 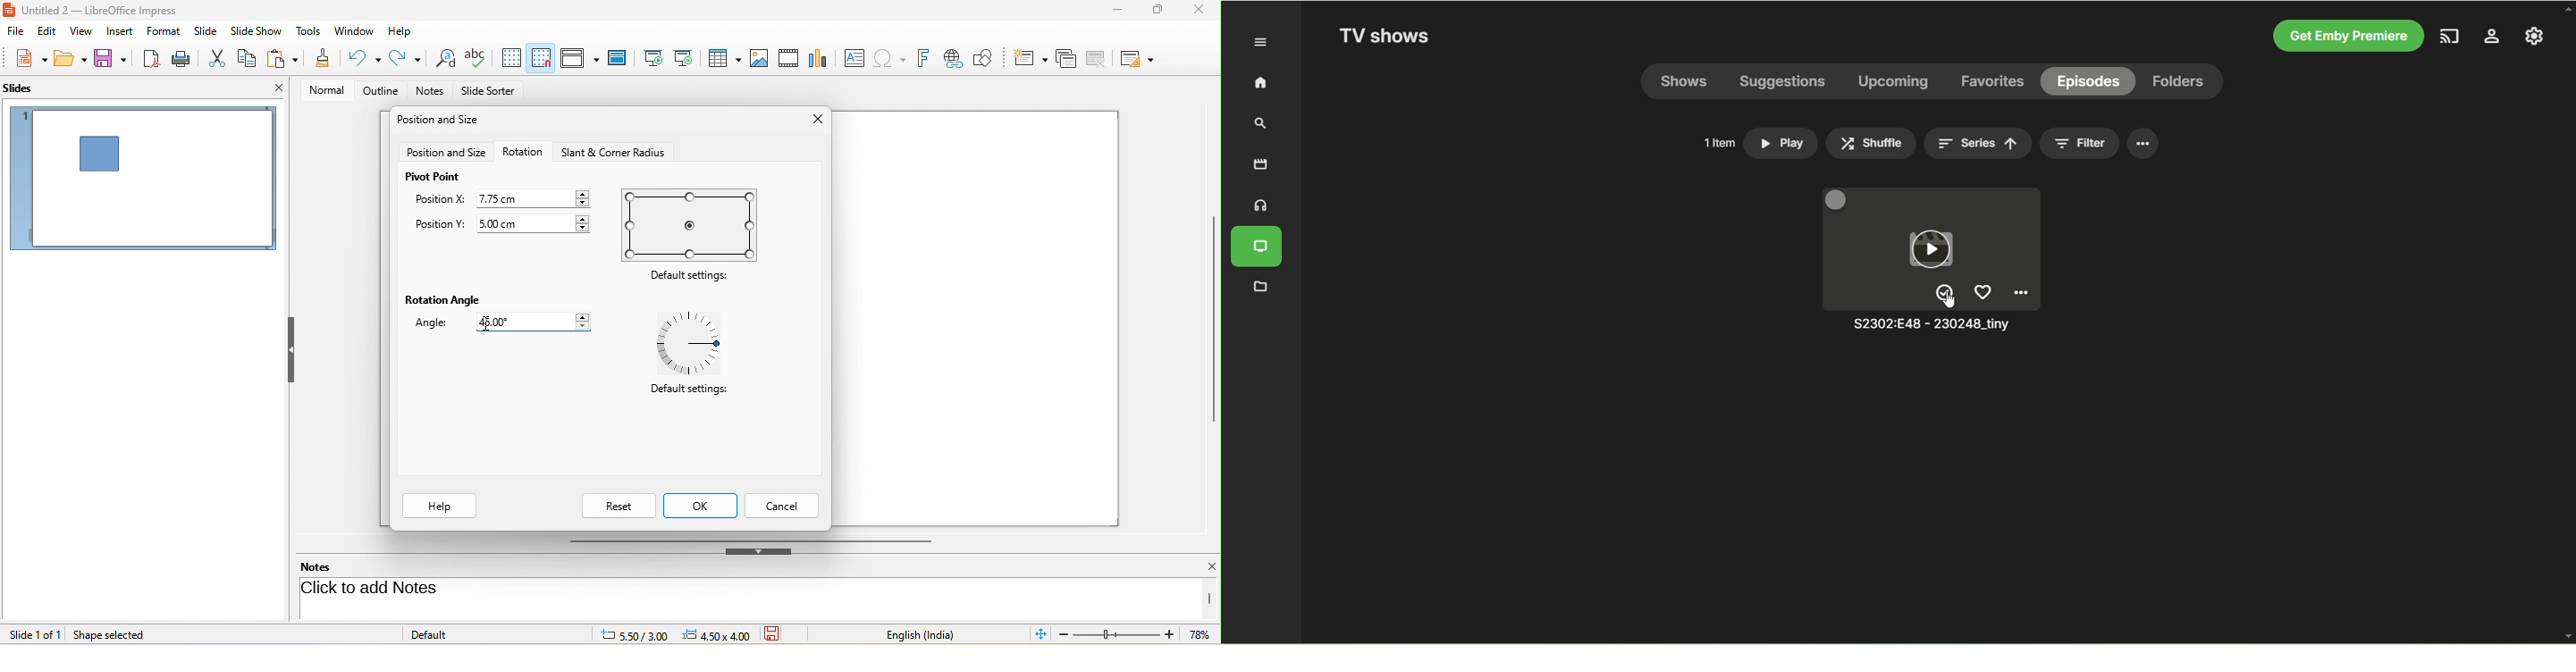 I want to click on cancel, so click(x=784, y=506).